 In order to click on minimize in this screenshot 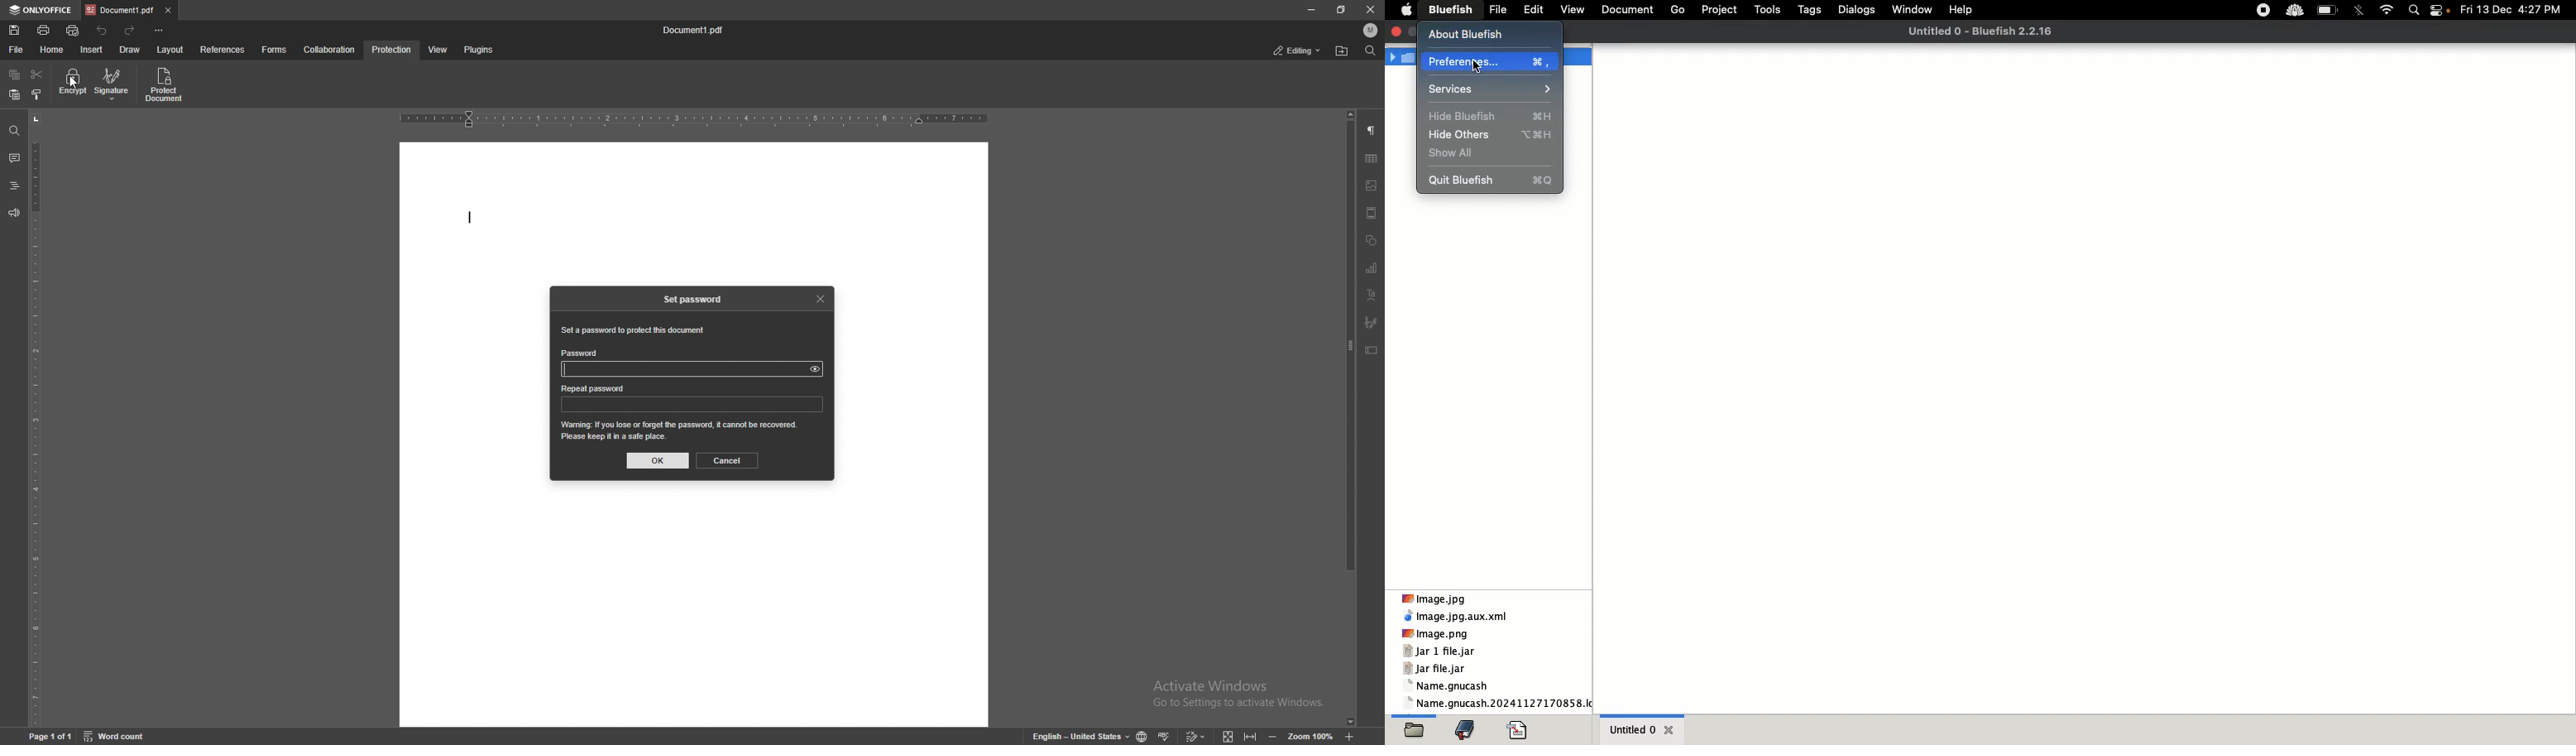, I will do `click(1311, 9)`.